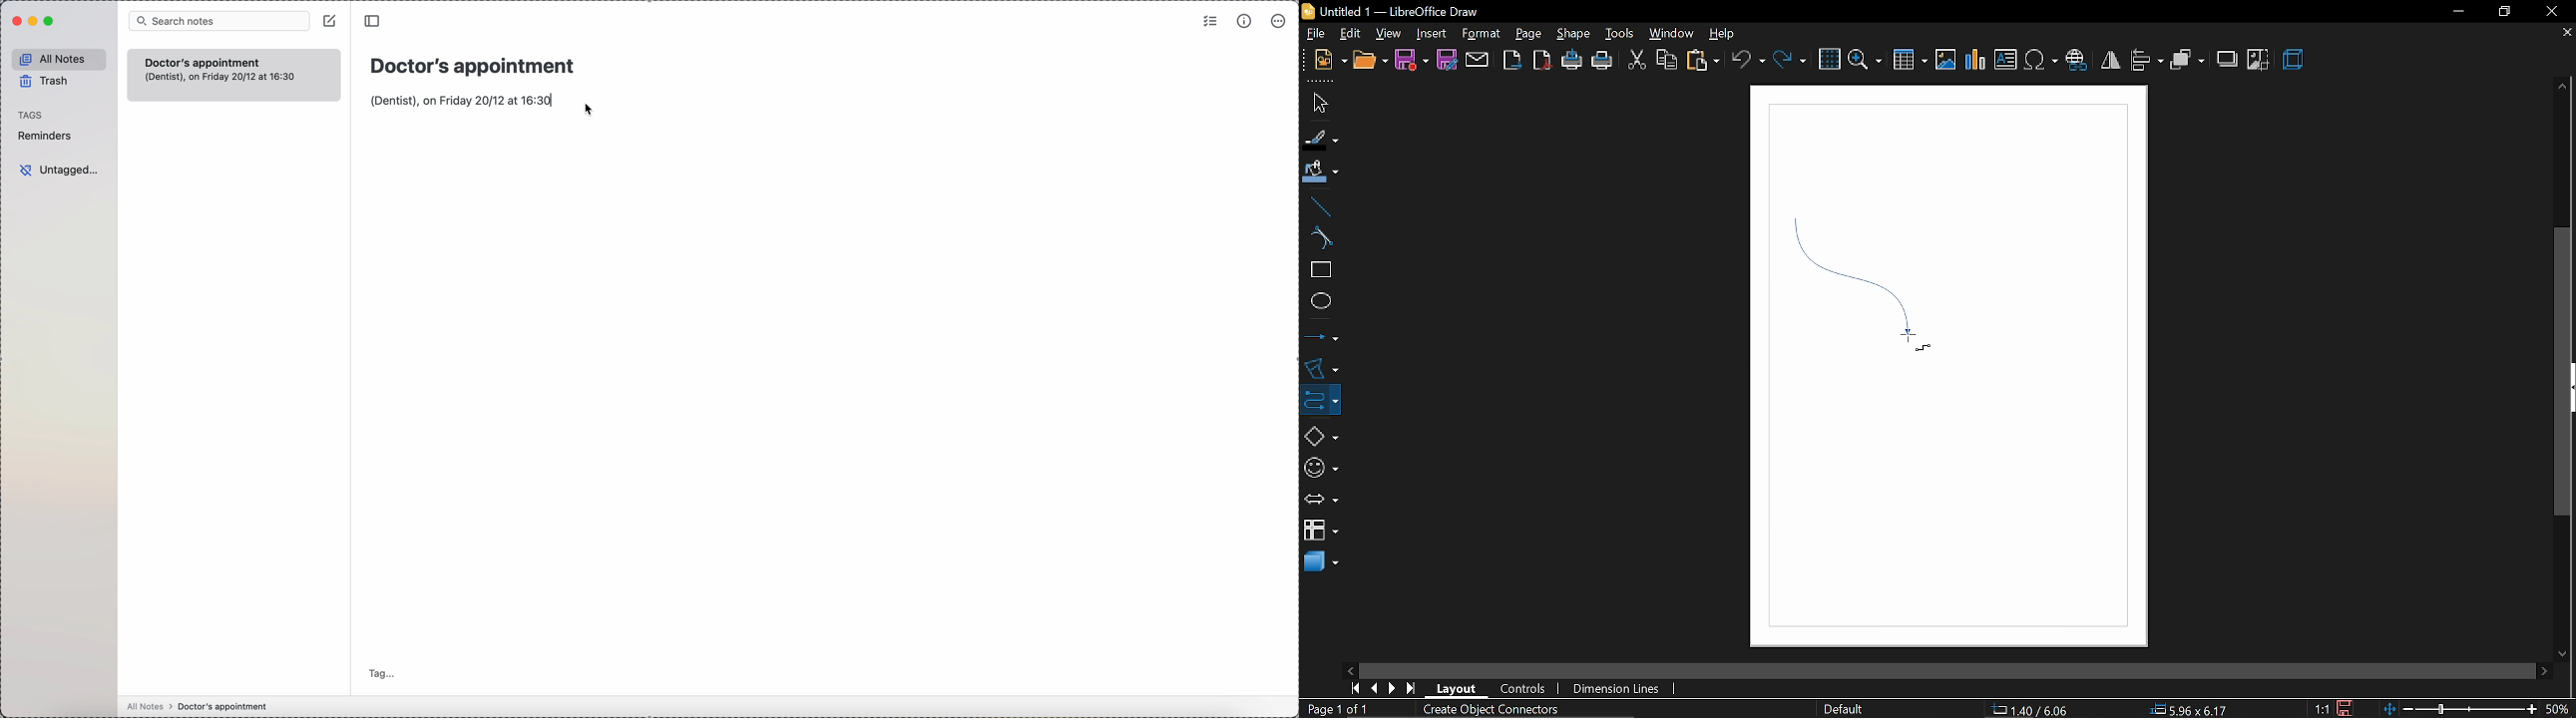 This screenshot has height=728, width=2576. What do you see at coordinates (1319, 465) in the screenshot?
I see `symbol shapes` at bounding box center [1319, 465].